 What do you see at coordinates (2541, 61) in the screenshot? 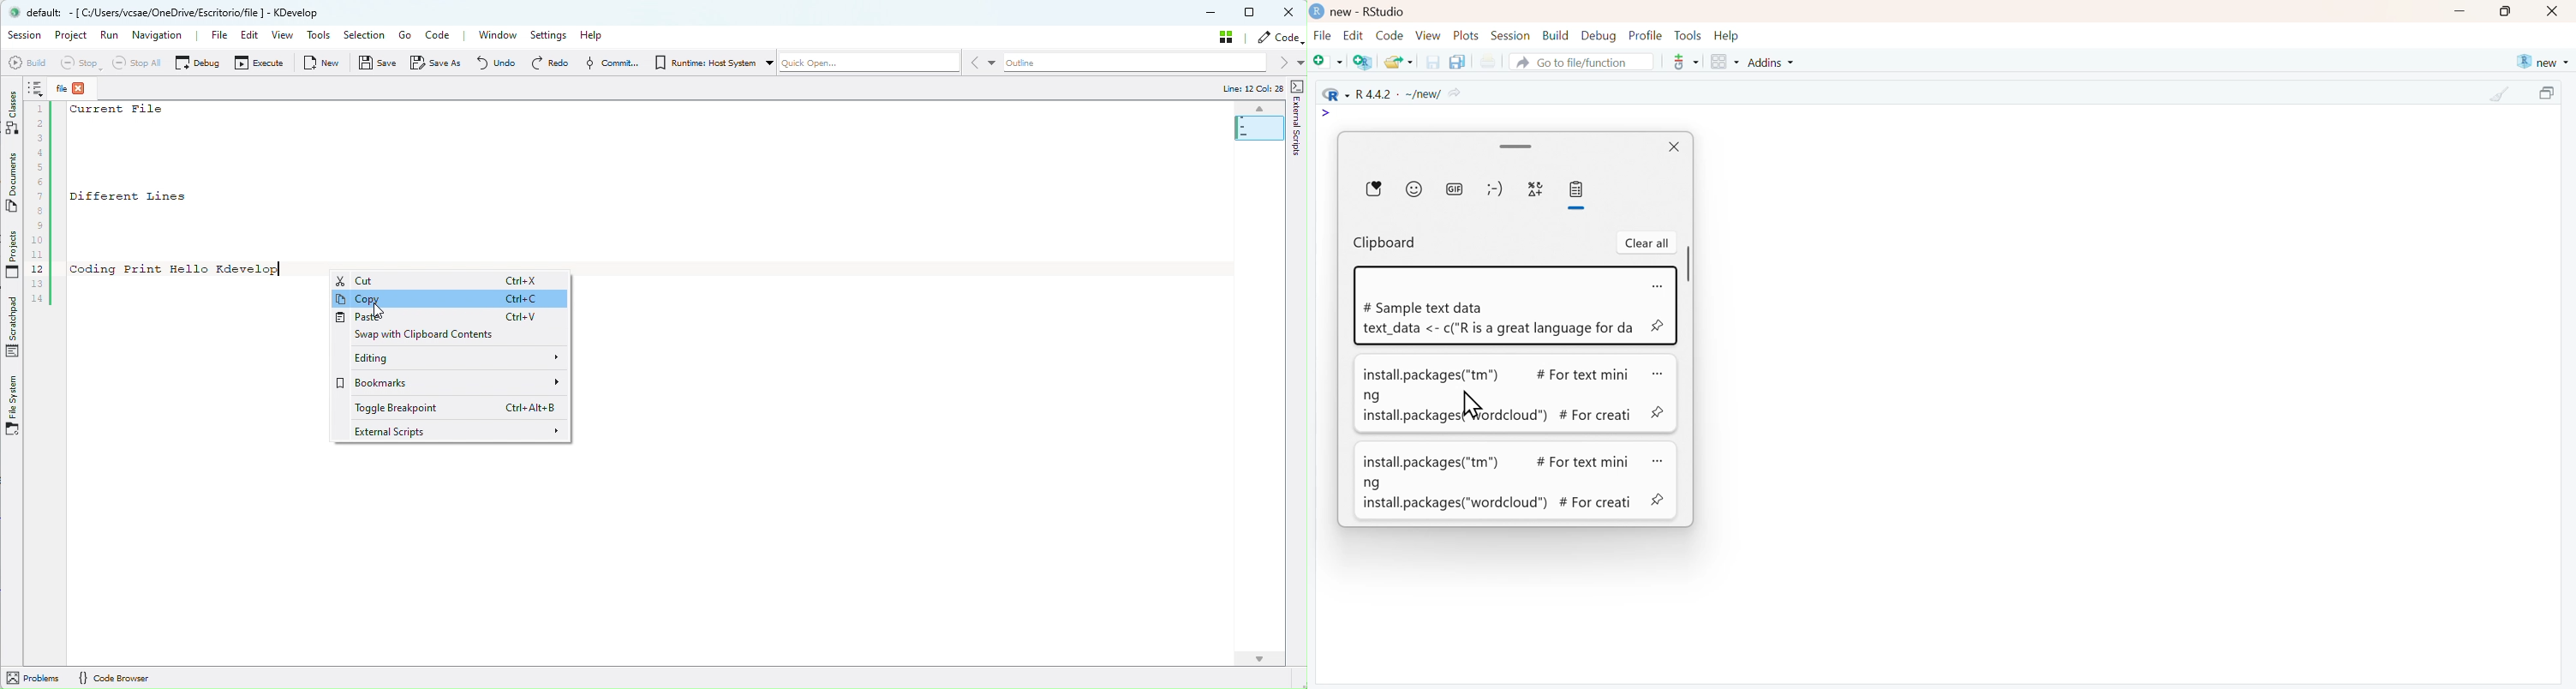
I see `new` at bounding box center [2541, 61].